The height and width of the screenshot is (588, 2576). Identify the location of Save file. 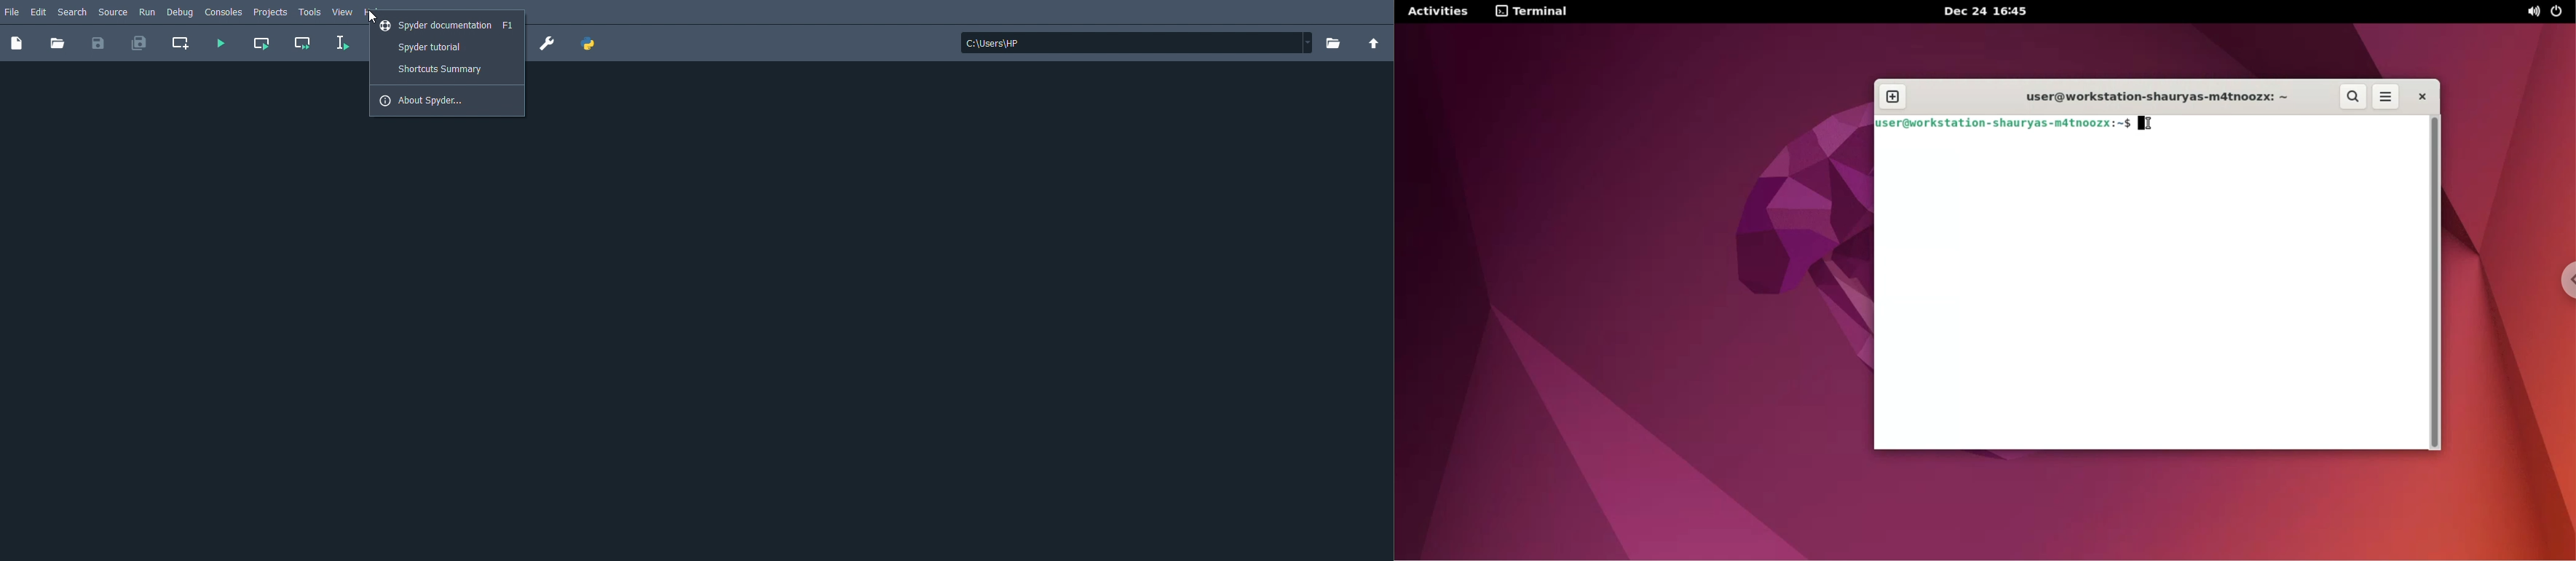
(99, 43).